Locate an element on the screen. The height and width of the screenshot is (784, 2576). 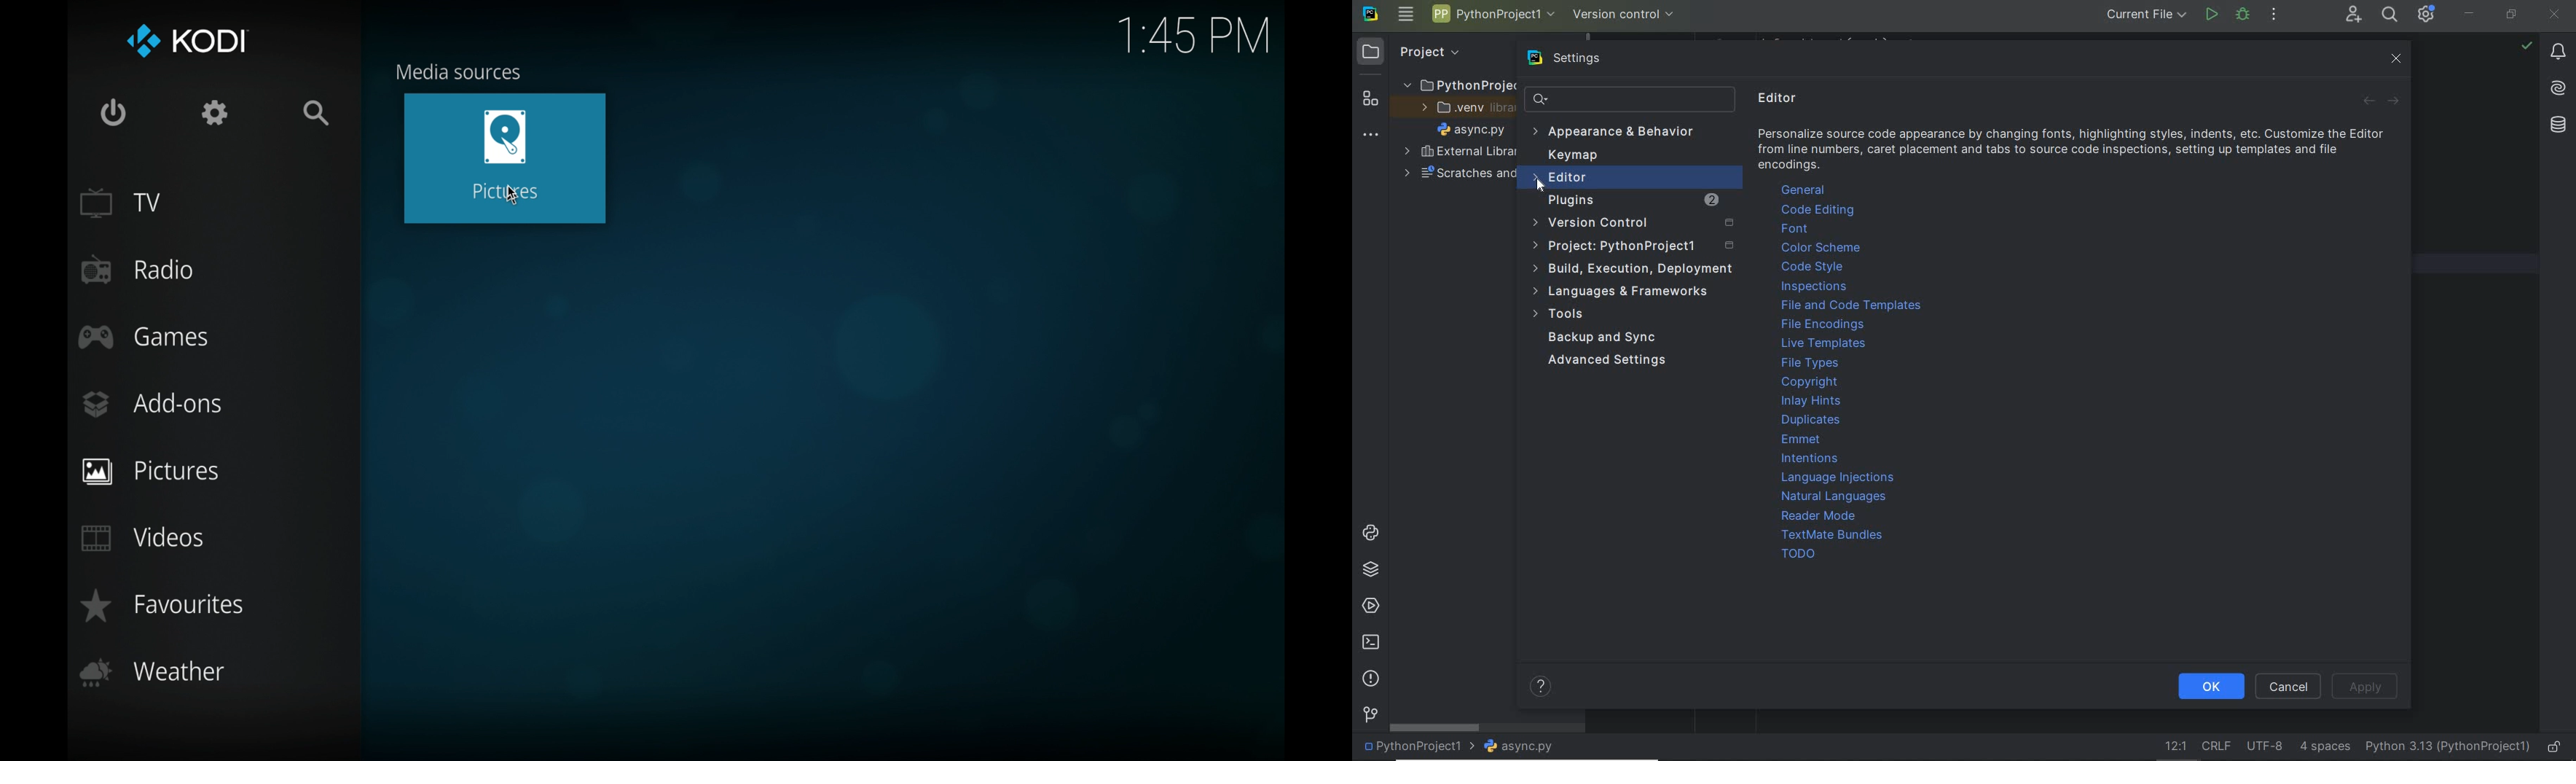
font is located at coordinates (1801, 229).